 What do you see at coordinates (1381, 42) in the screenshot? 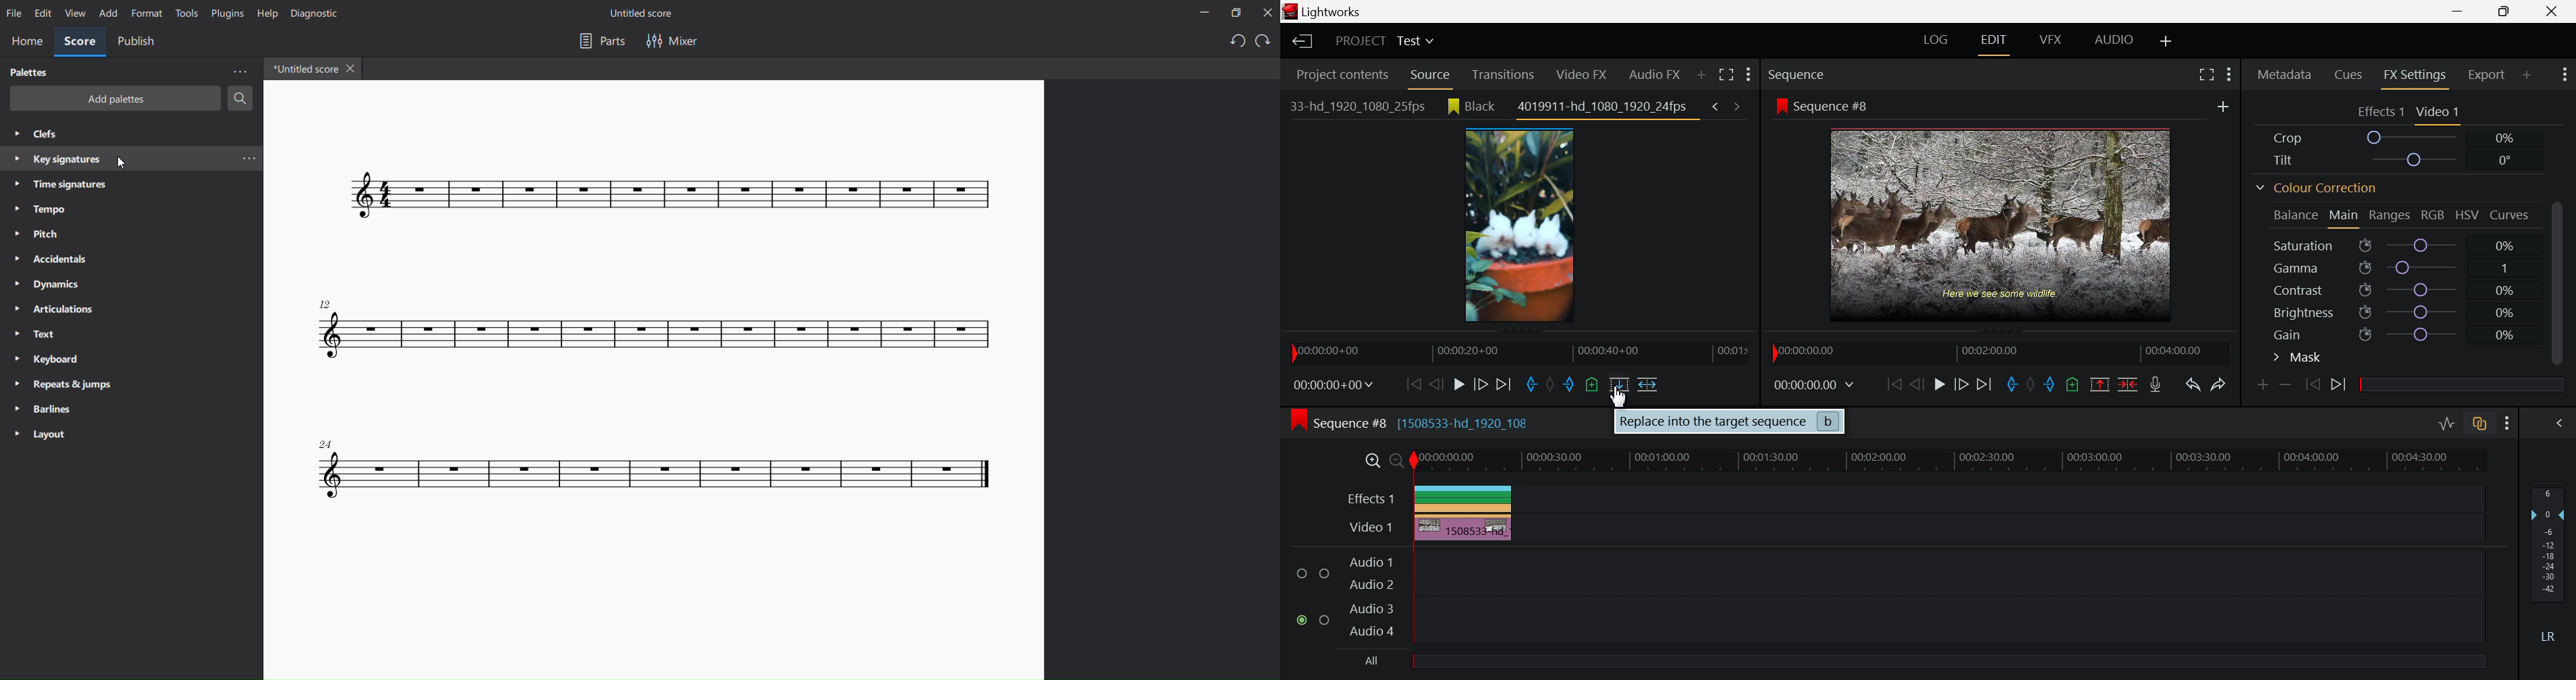
I see `Project Title` at bounding box center [1381, 42].